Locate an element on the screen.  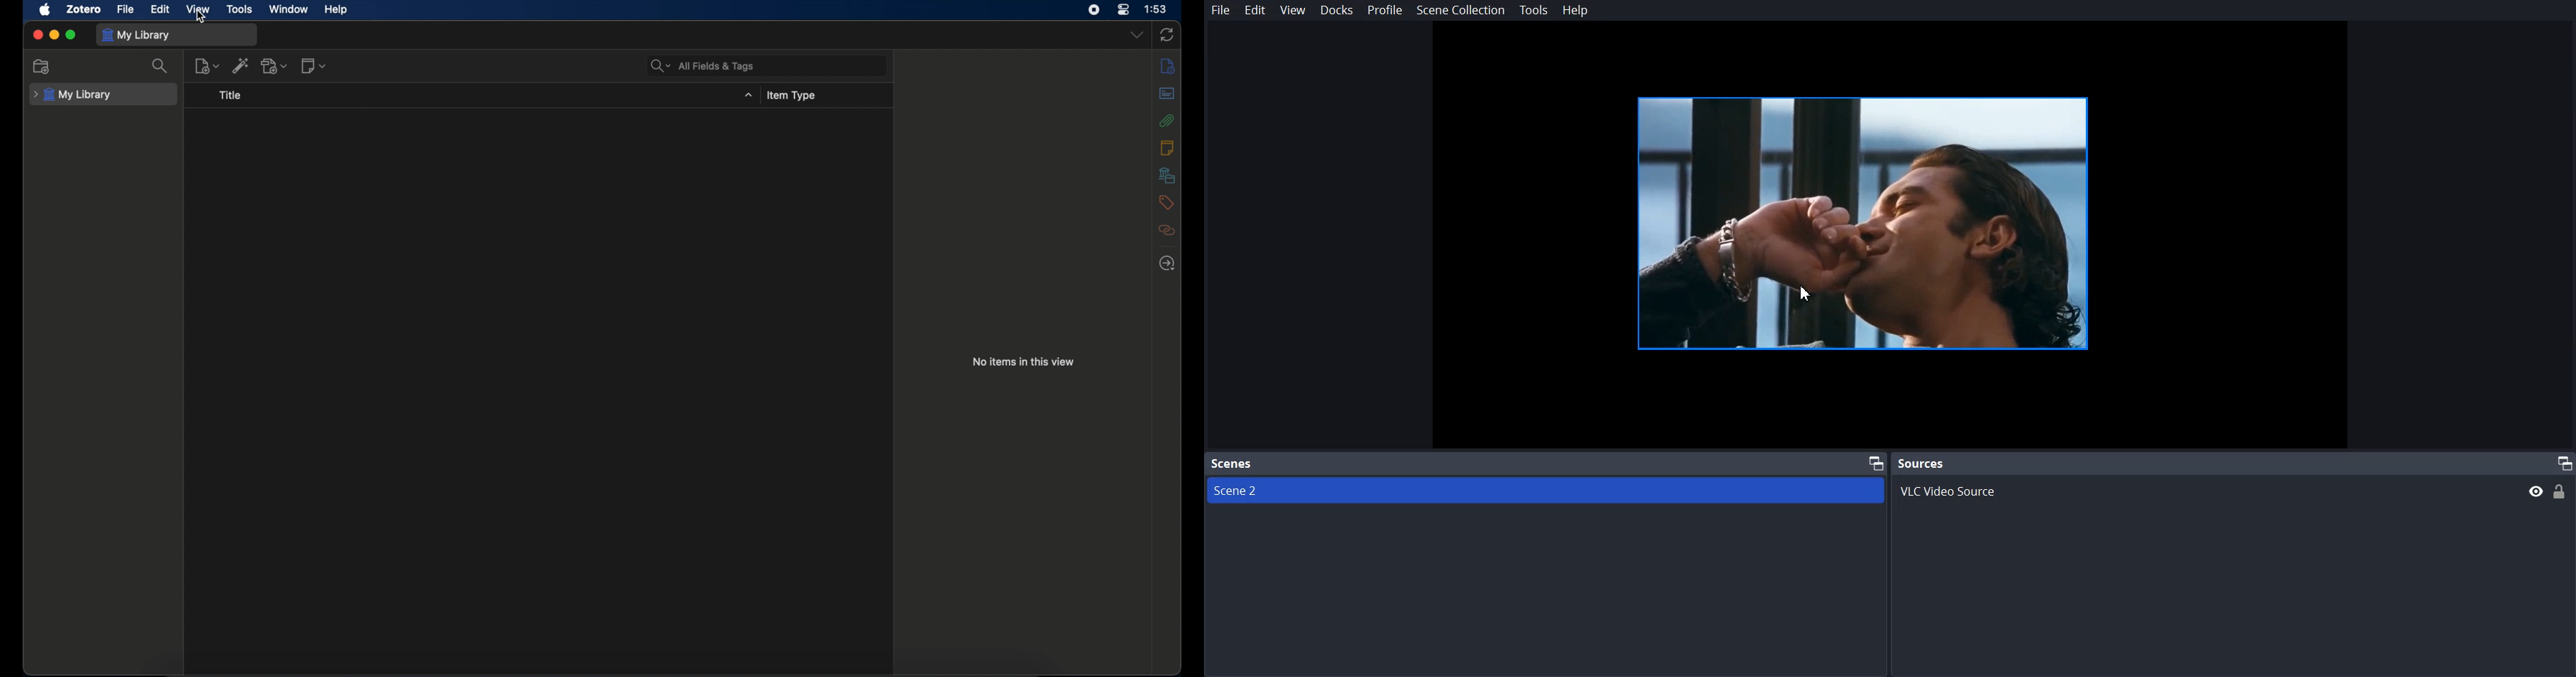
my library is located at coordinates (72, 95).